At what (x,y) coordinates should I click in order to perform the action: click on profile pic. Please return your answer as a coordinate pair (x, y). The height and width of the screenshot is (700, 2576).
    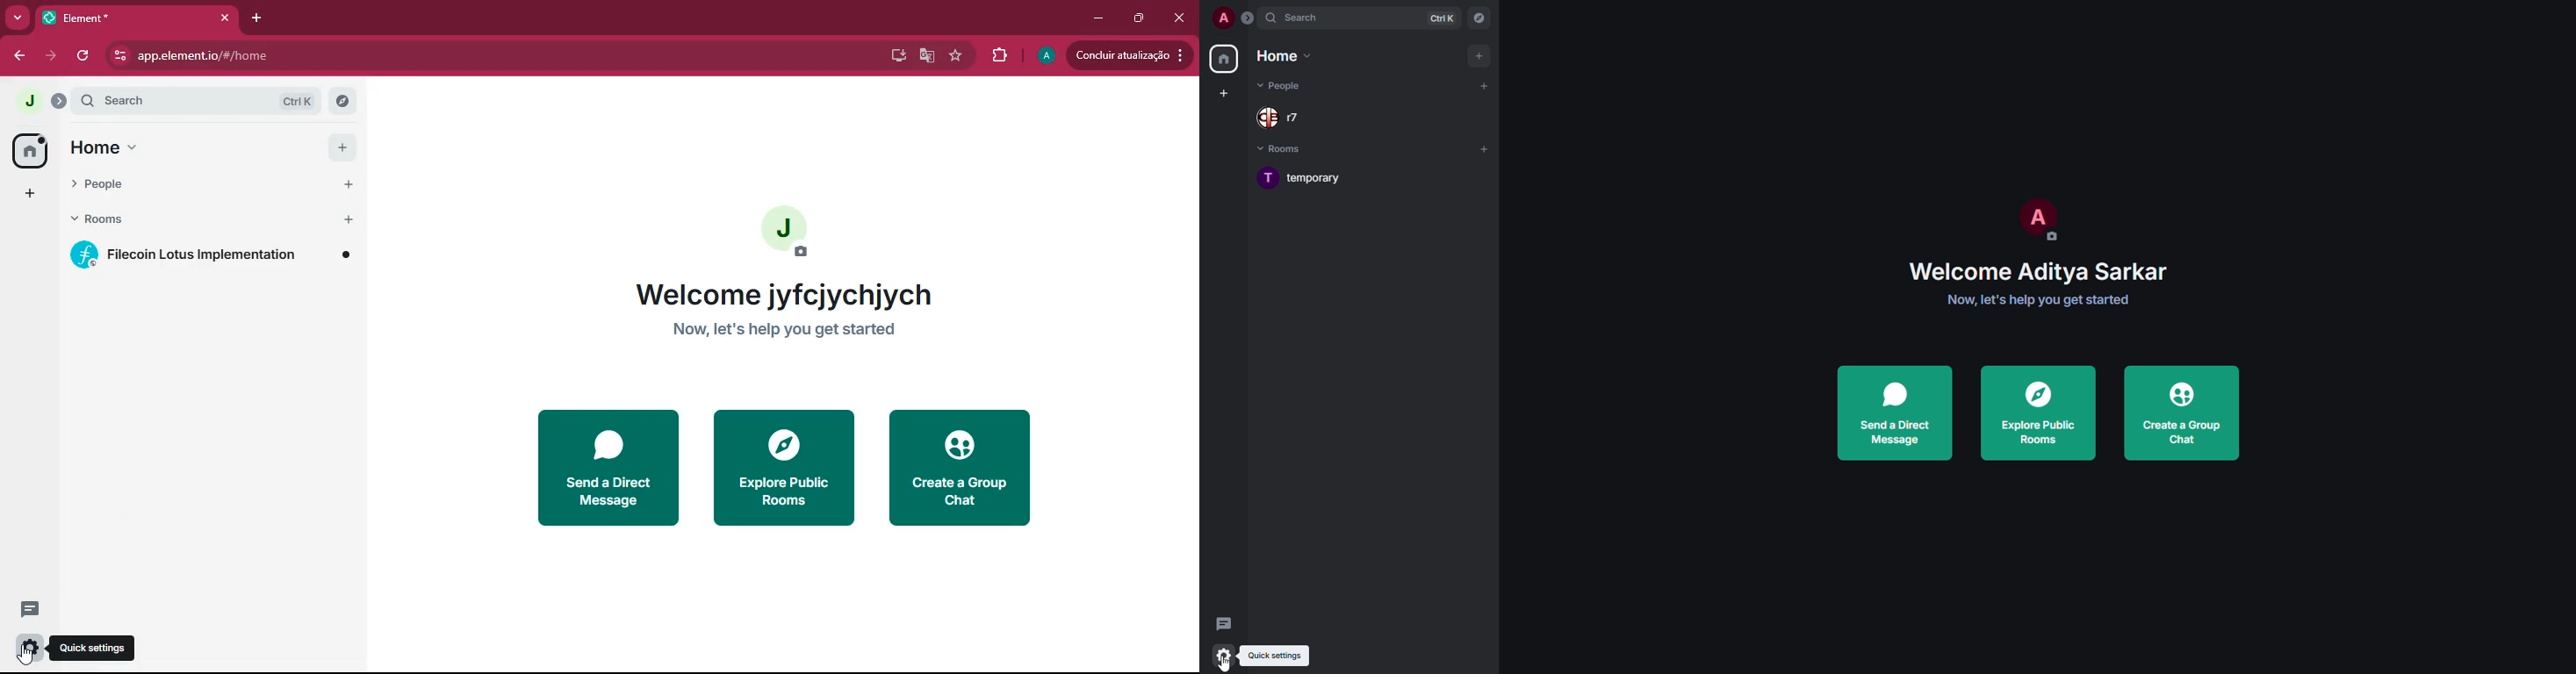
    Looking at the image, I should click on (2040, 218).